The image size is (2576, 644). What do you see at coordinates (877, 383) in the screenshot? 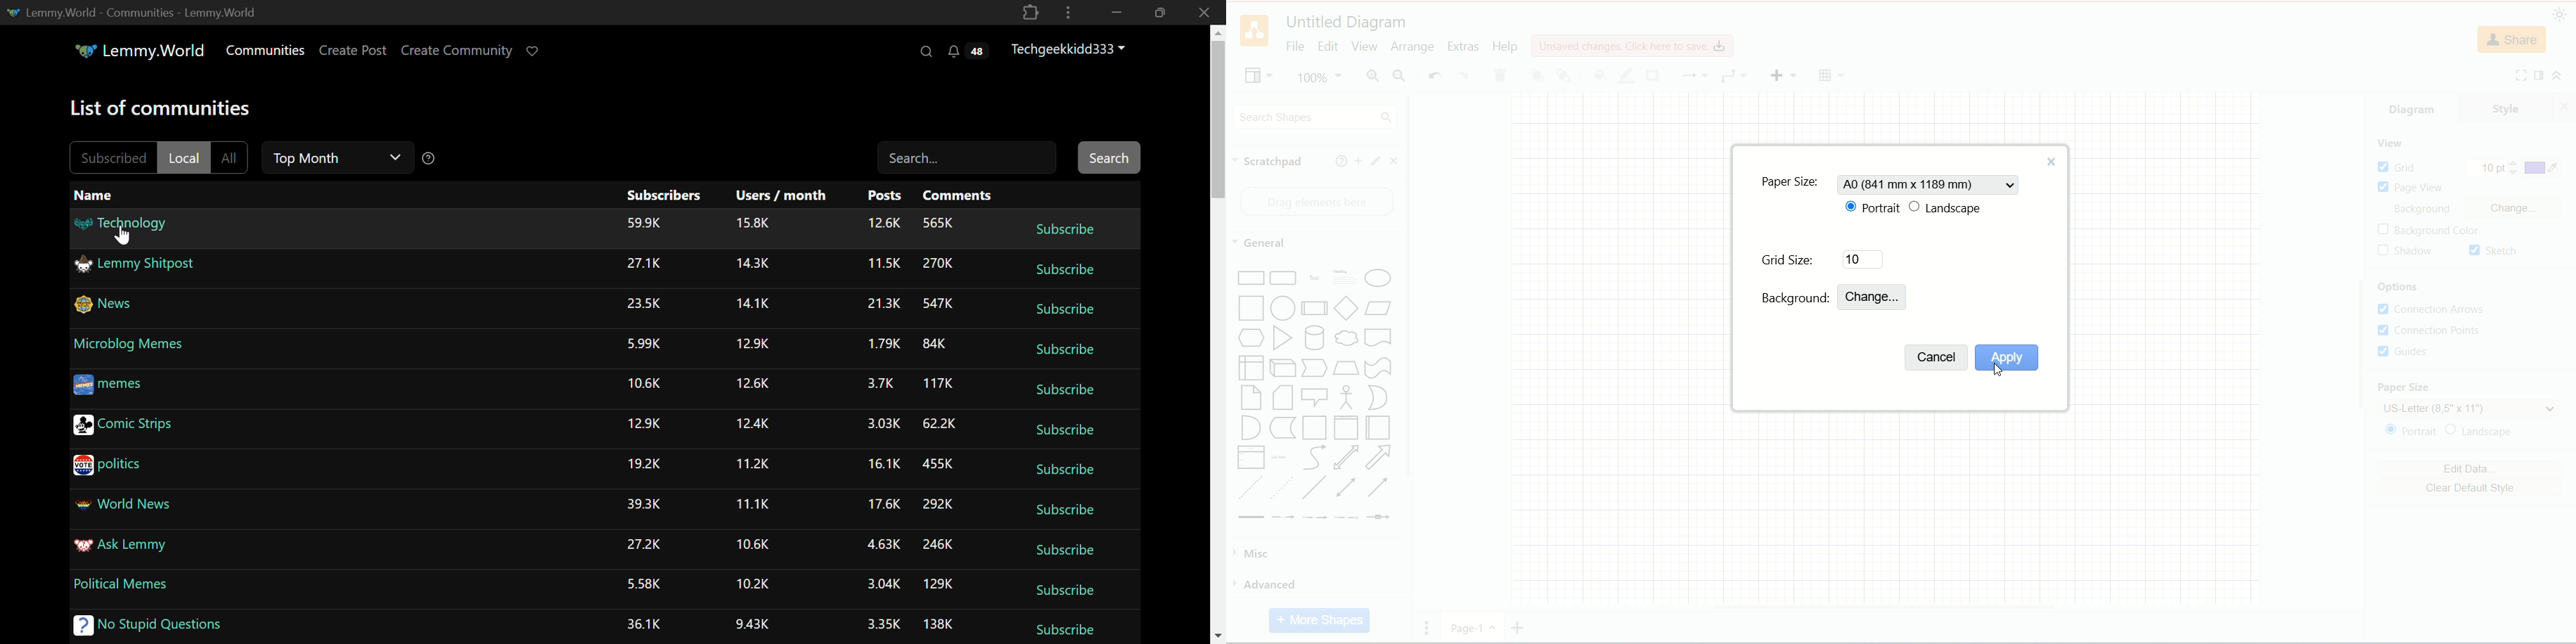
I see `3.7K` at bounding box center [877, 383].